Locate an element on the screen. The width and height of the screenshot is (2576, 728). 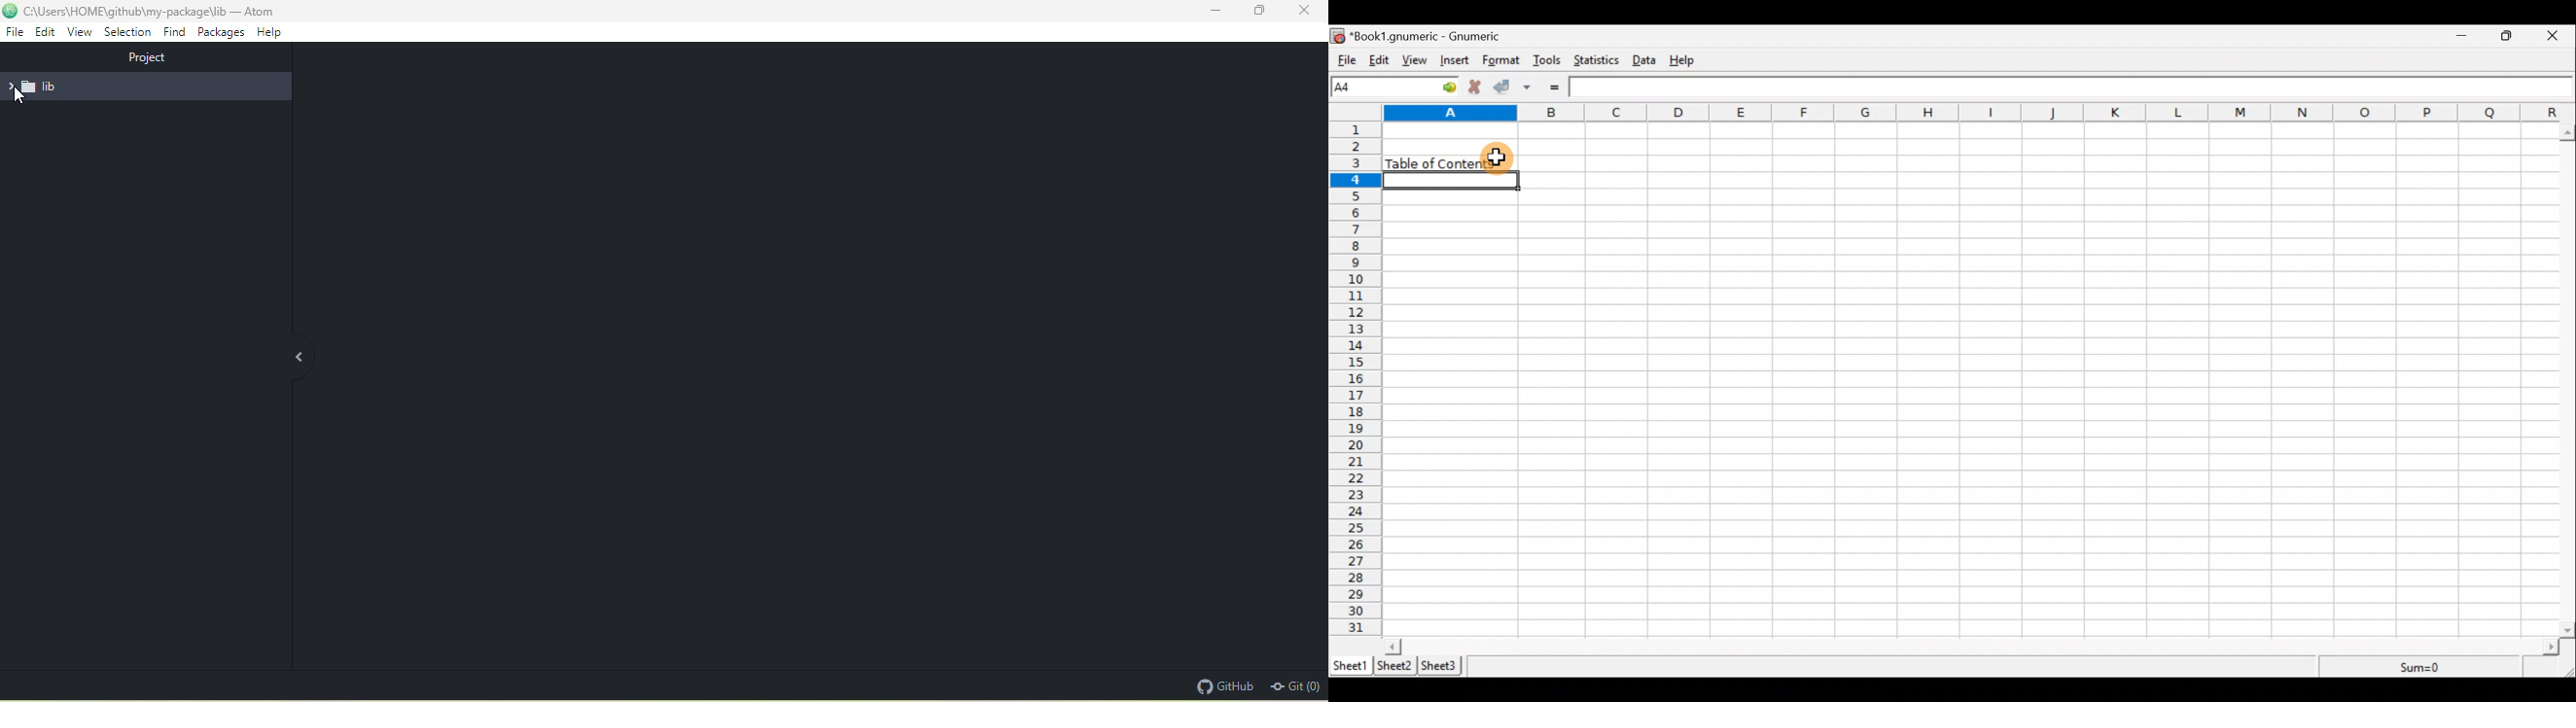
packages is located at coordinates (222, 34).